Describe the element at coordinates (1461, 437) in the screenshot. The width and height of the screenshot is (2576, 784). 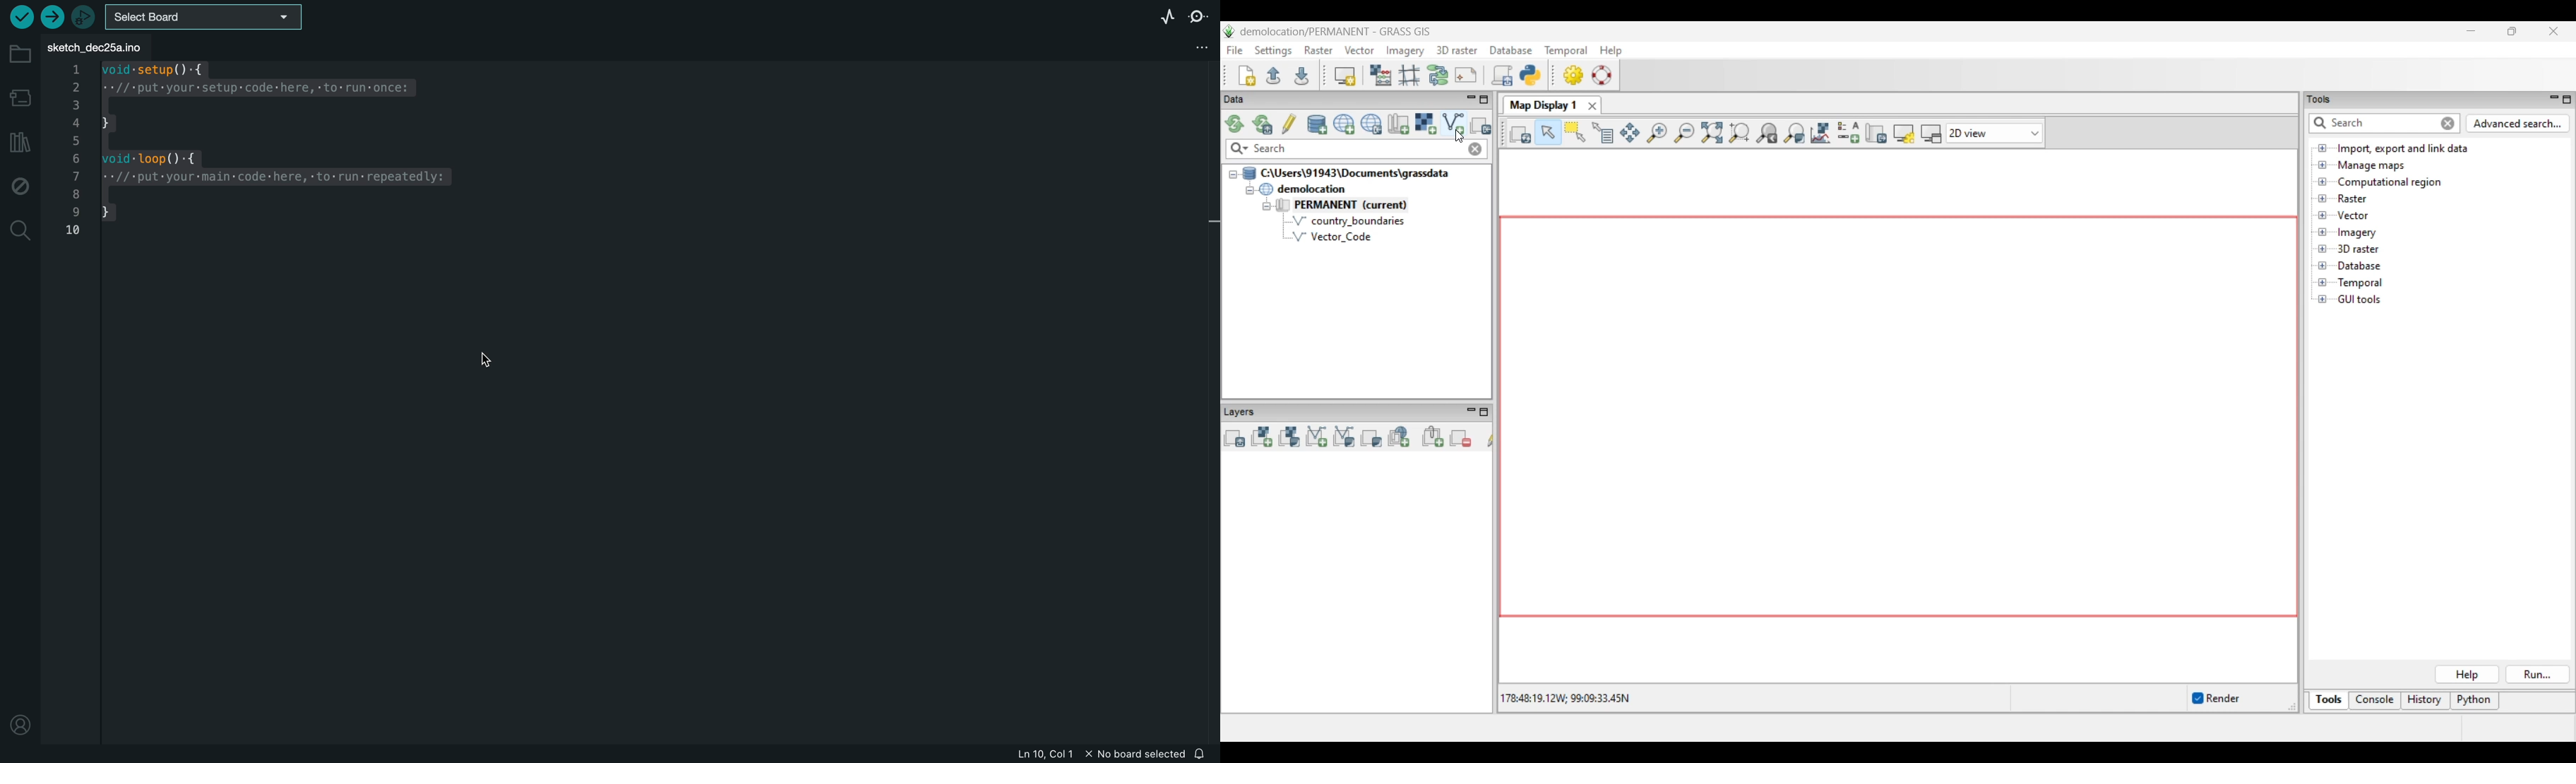
I see `Remove selected map layer(s) from layer tree` at that location.